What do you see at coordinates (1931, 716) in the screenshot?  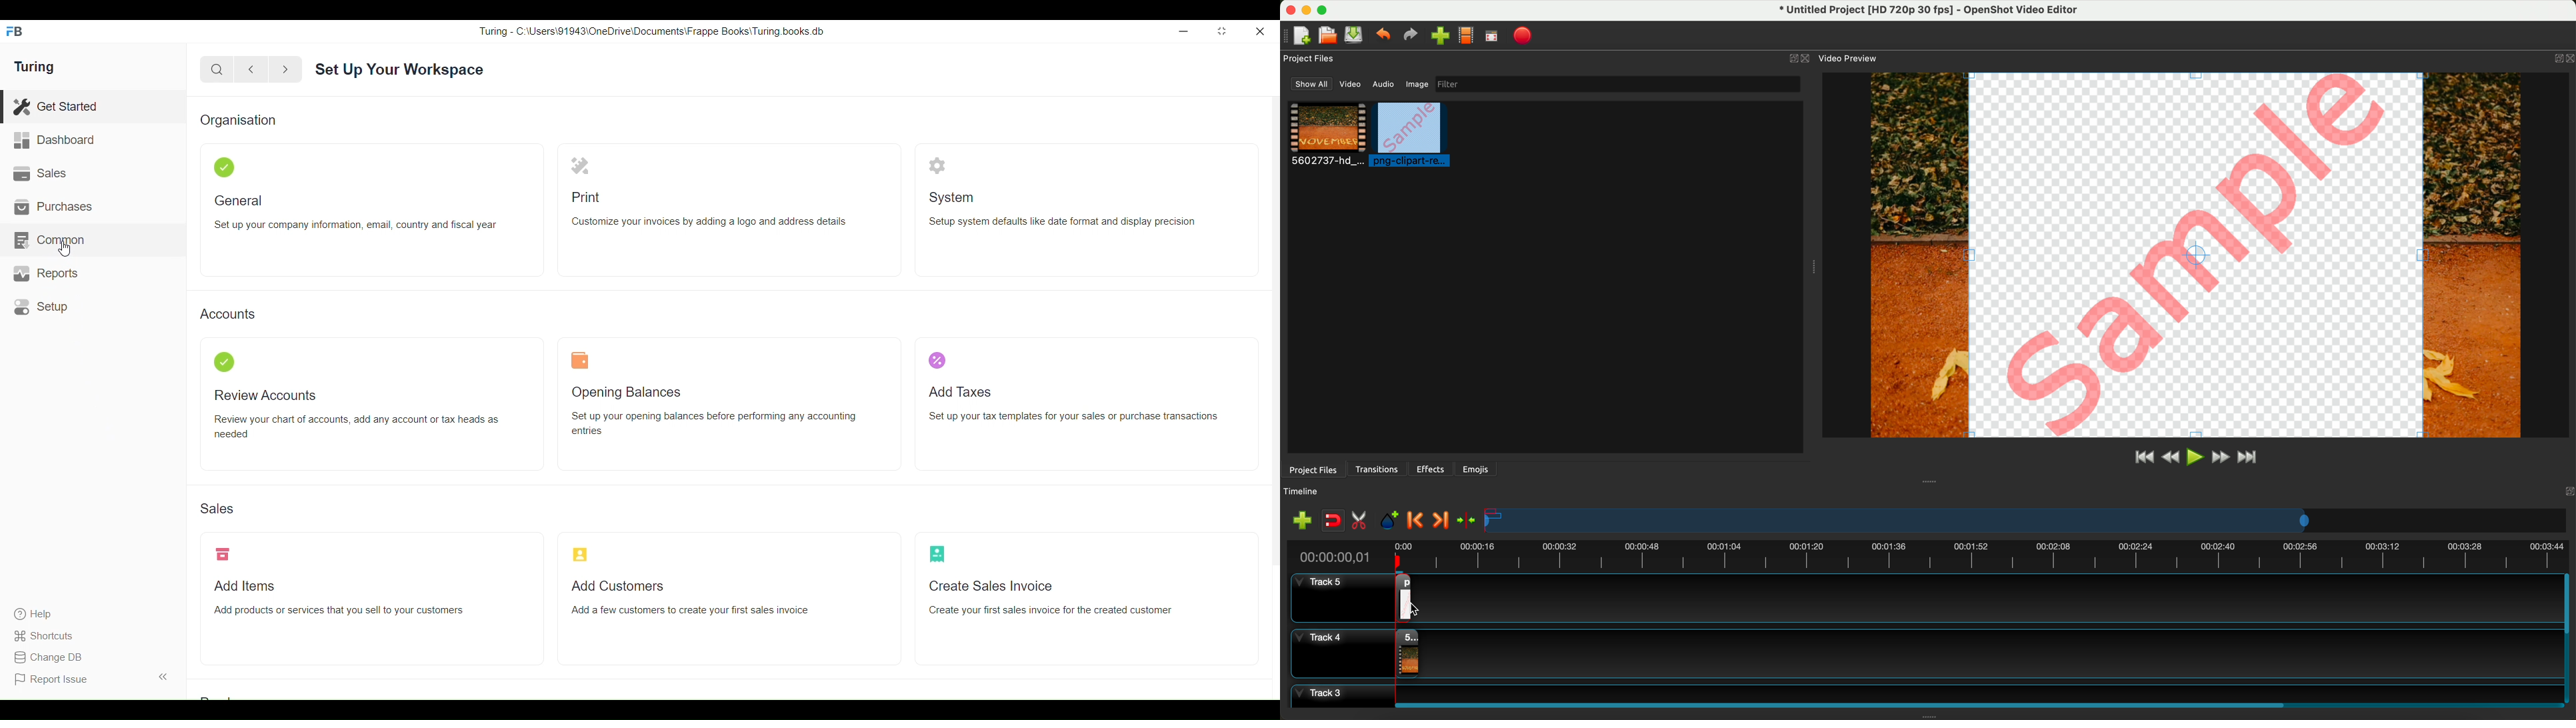 I see `Window Expanding` at bounding box center [1931, 716].